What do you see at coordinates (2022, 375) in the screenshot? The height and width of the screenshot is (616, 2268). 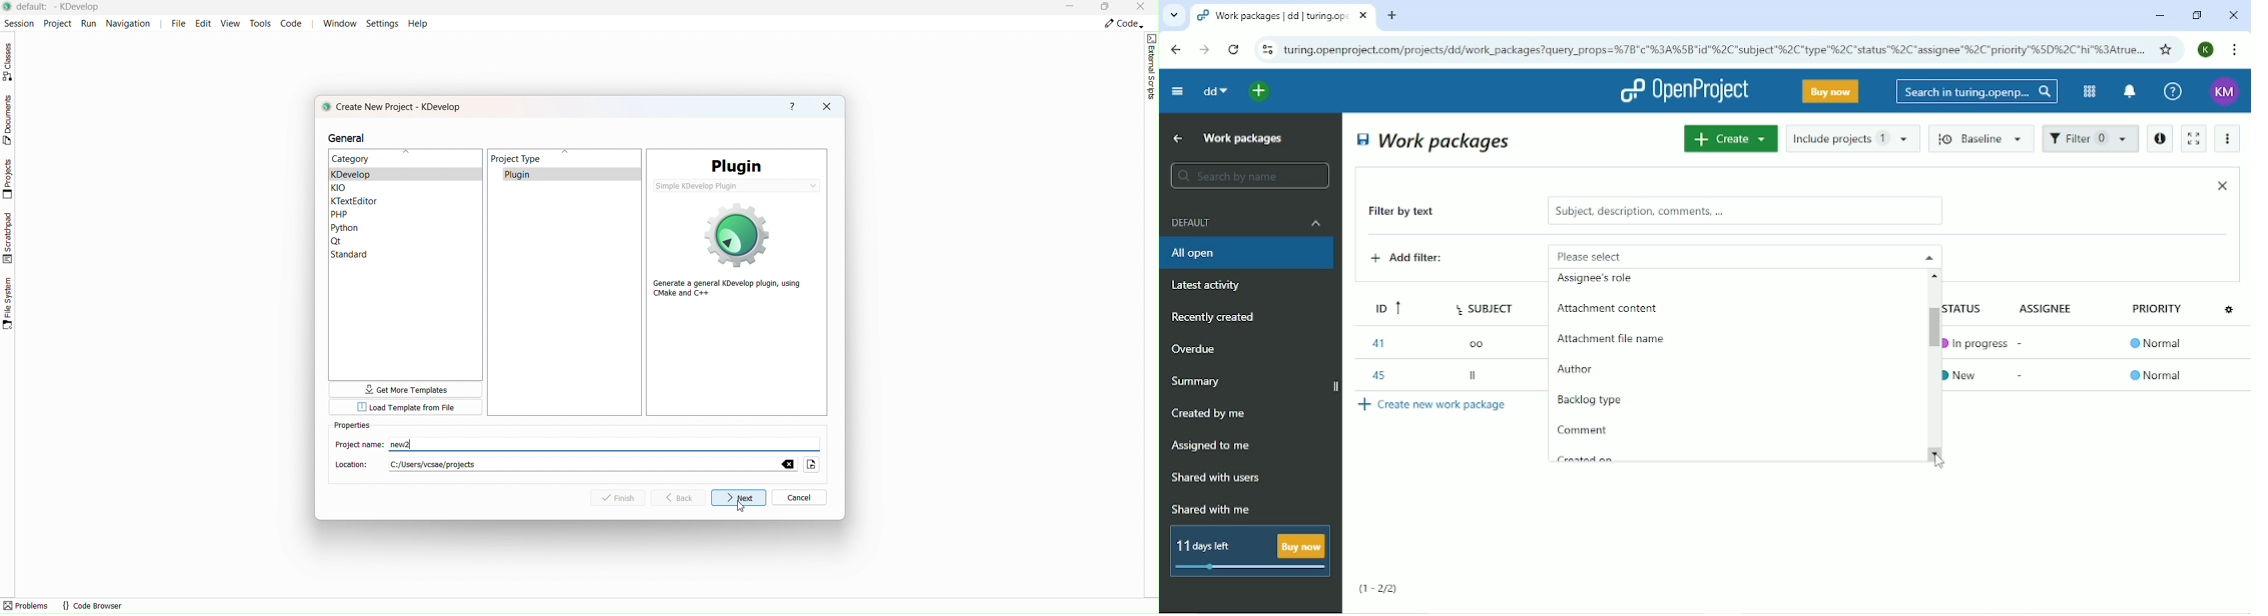 I see `-` at bounding box center [2022, 375].